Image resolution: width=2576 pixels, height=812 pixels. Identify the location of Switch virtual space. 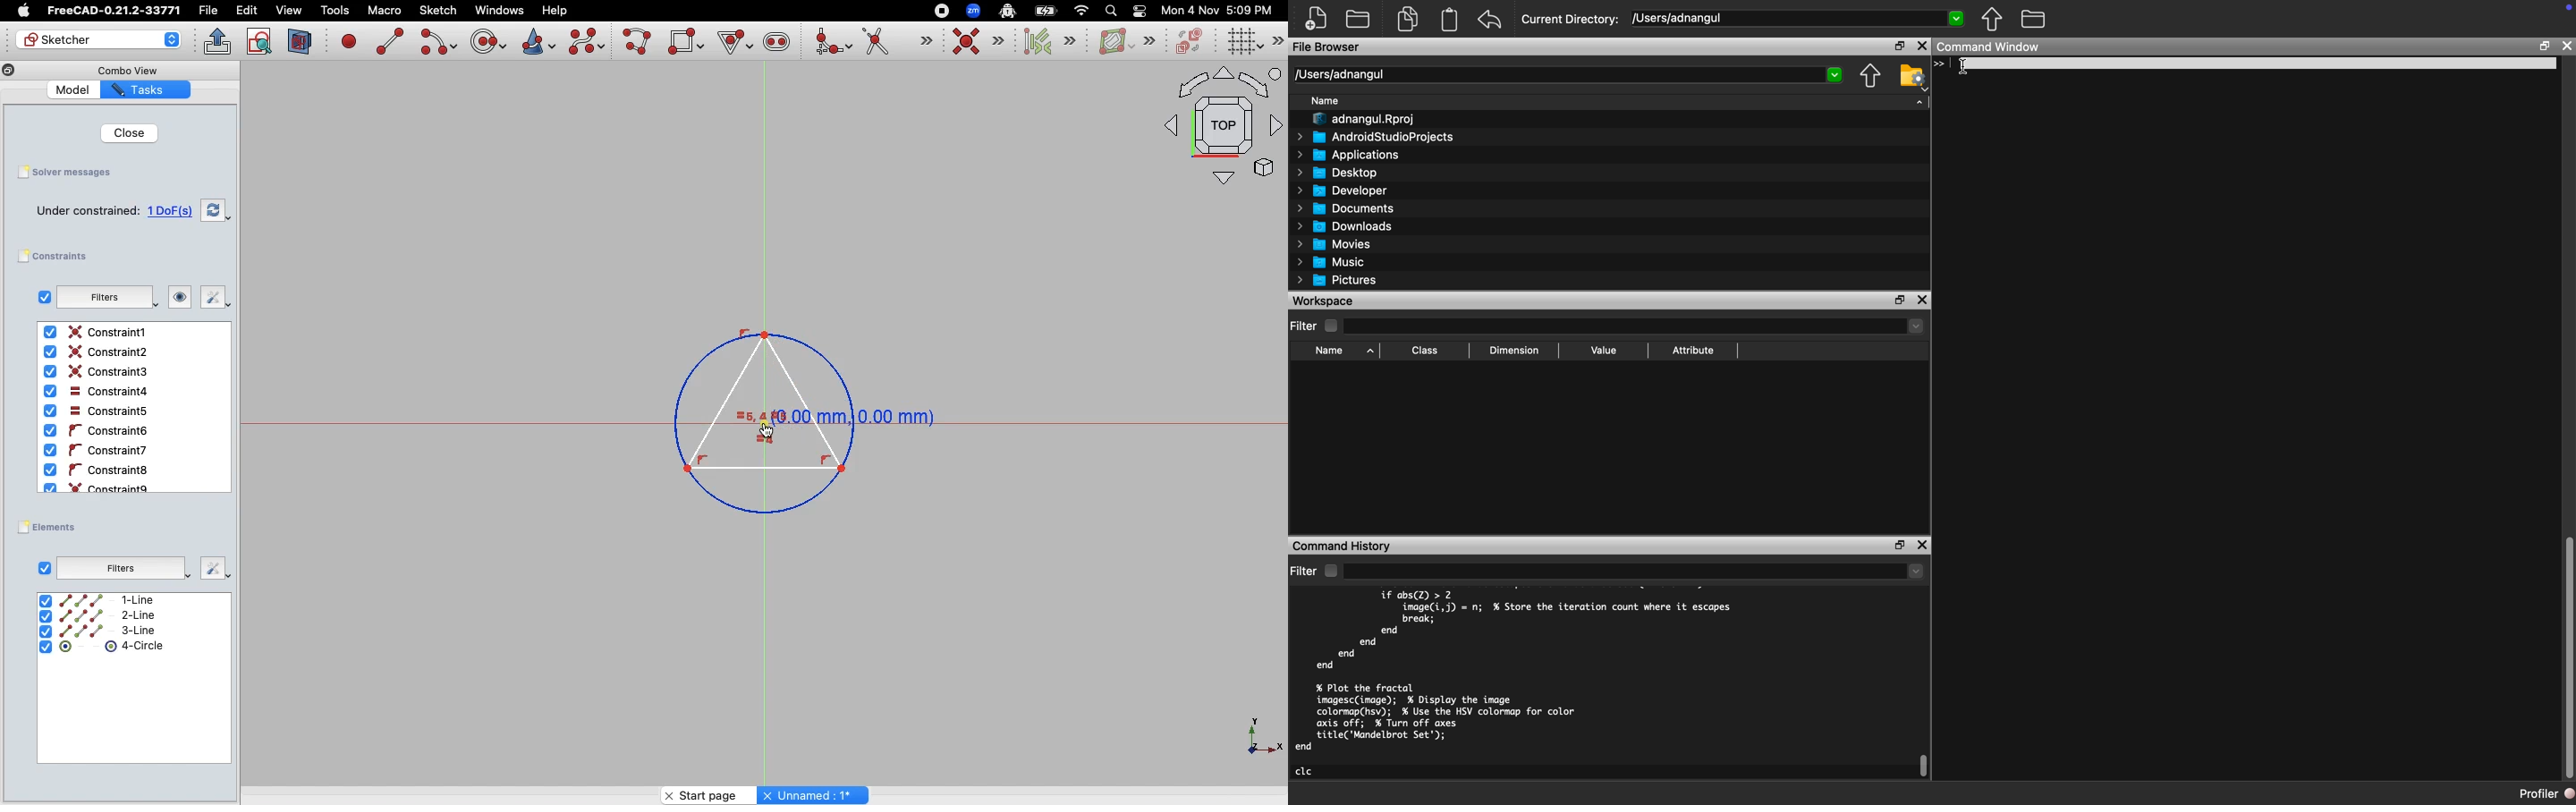
(1191, 42).